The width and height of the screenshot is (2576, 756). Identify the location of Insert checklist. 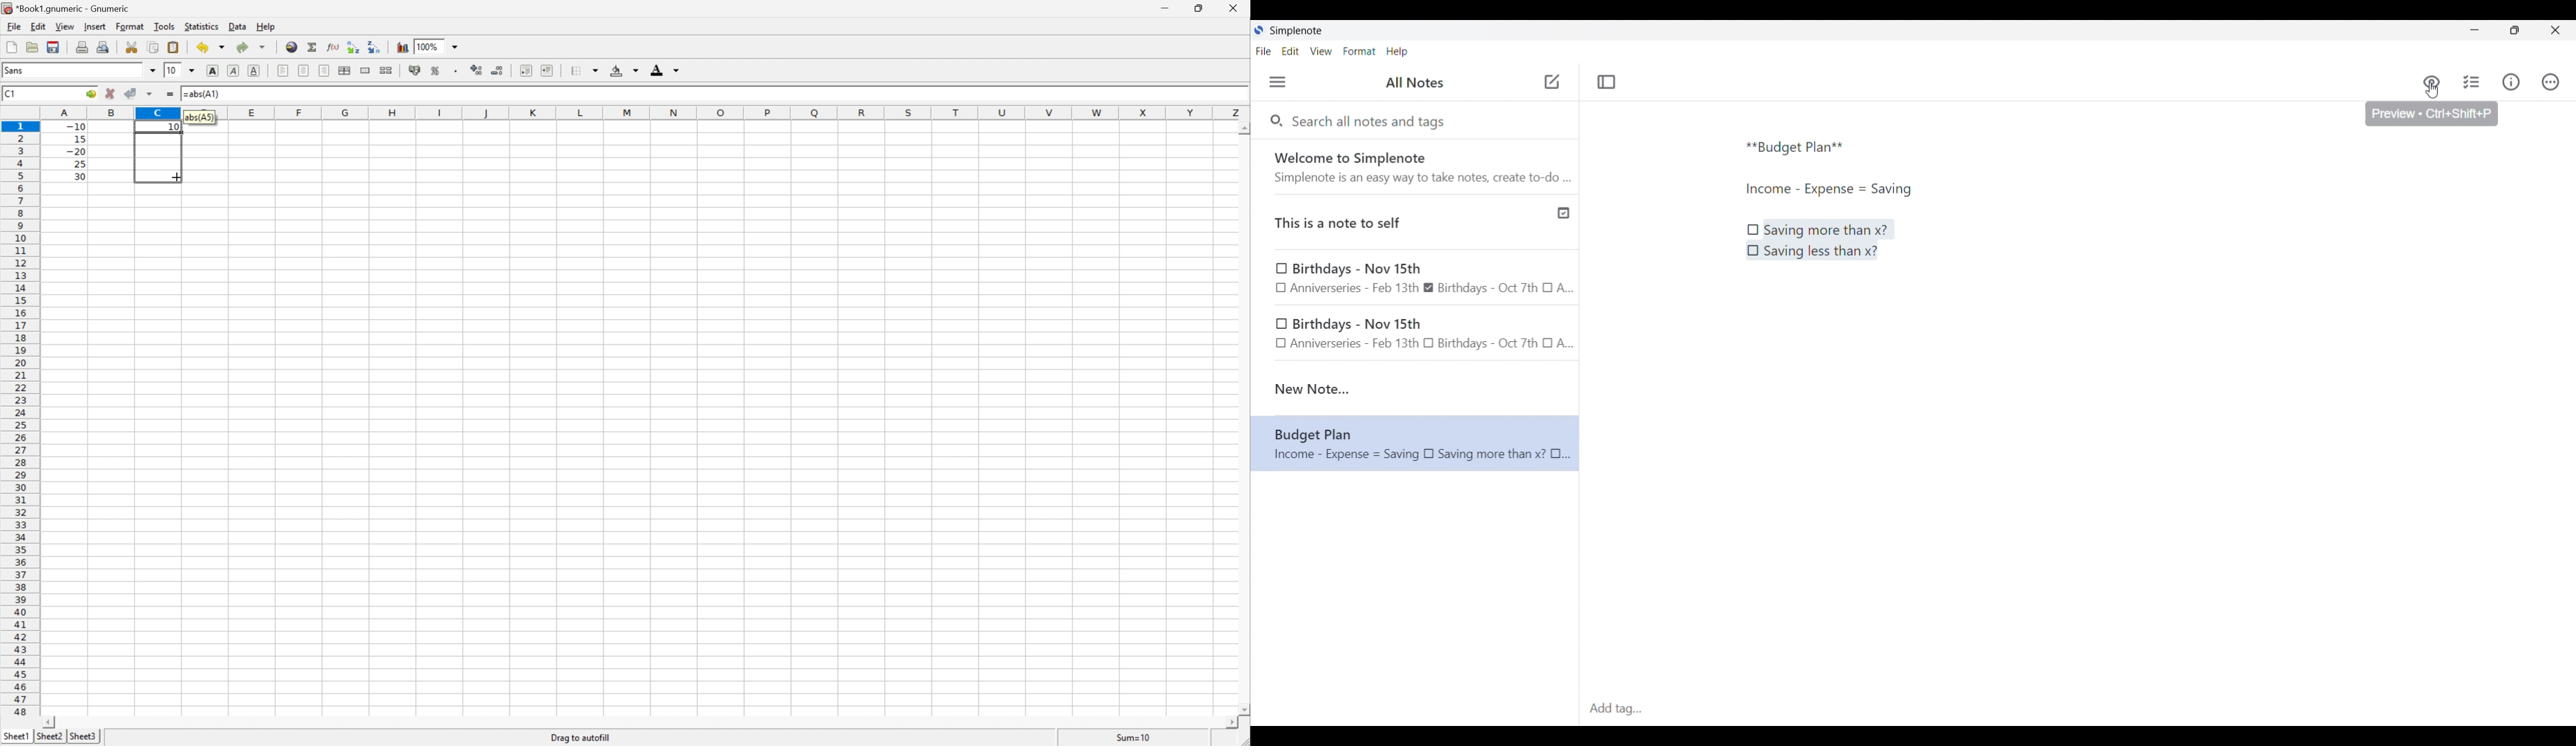
(2472, 82).